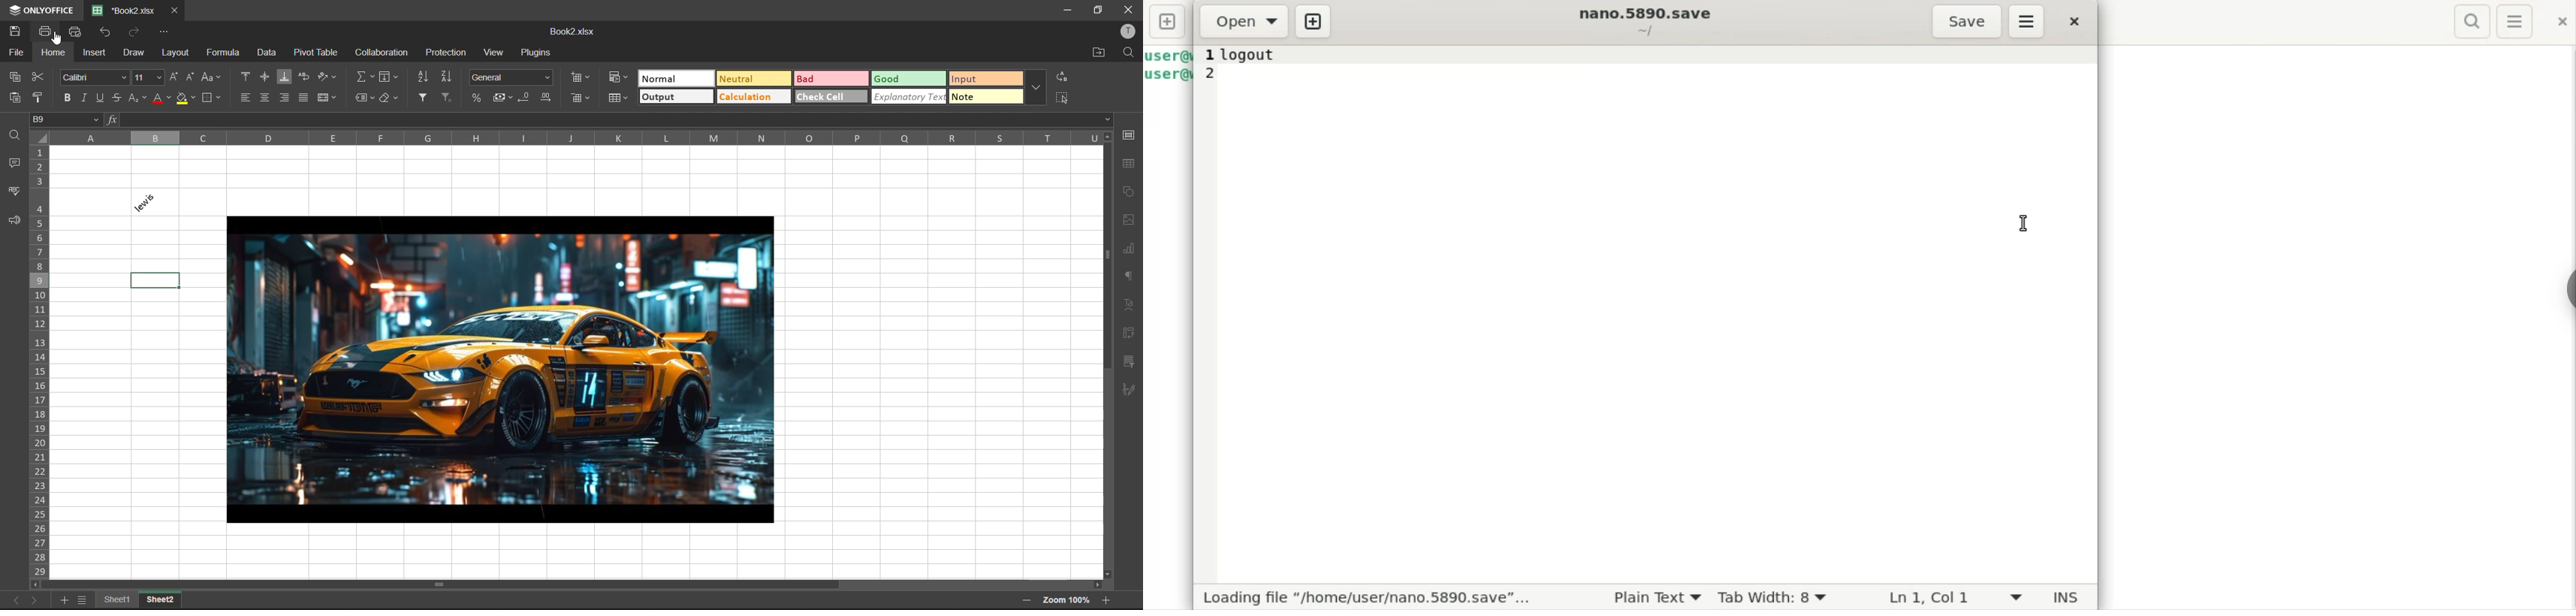 This screenshot has height=616, width=2576. I want to click on next, so click(36, 601).